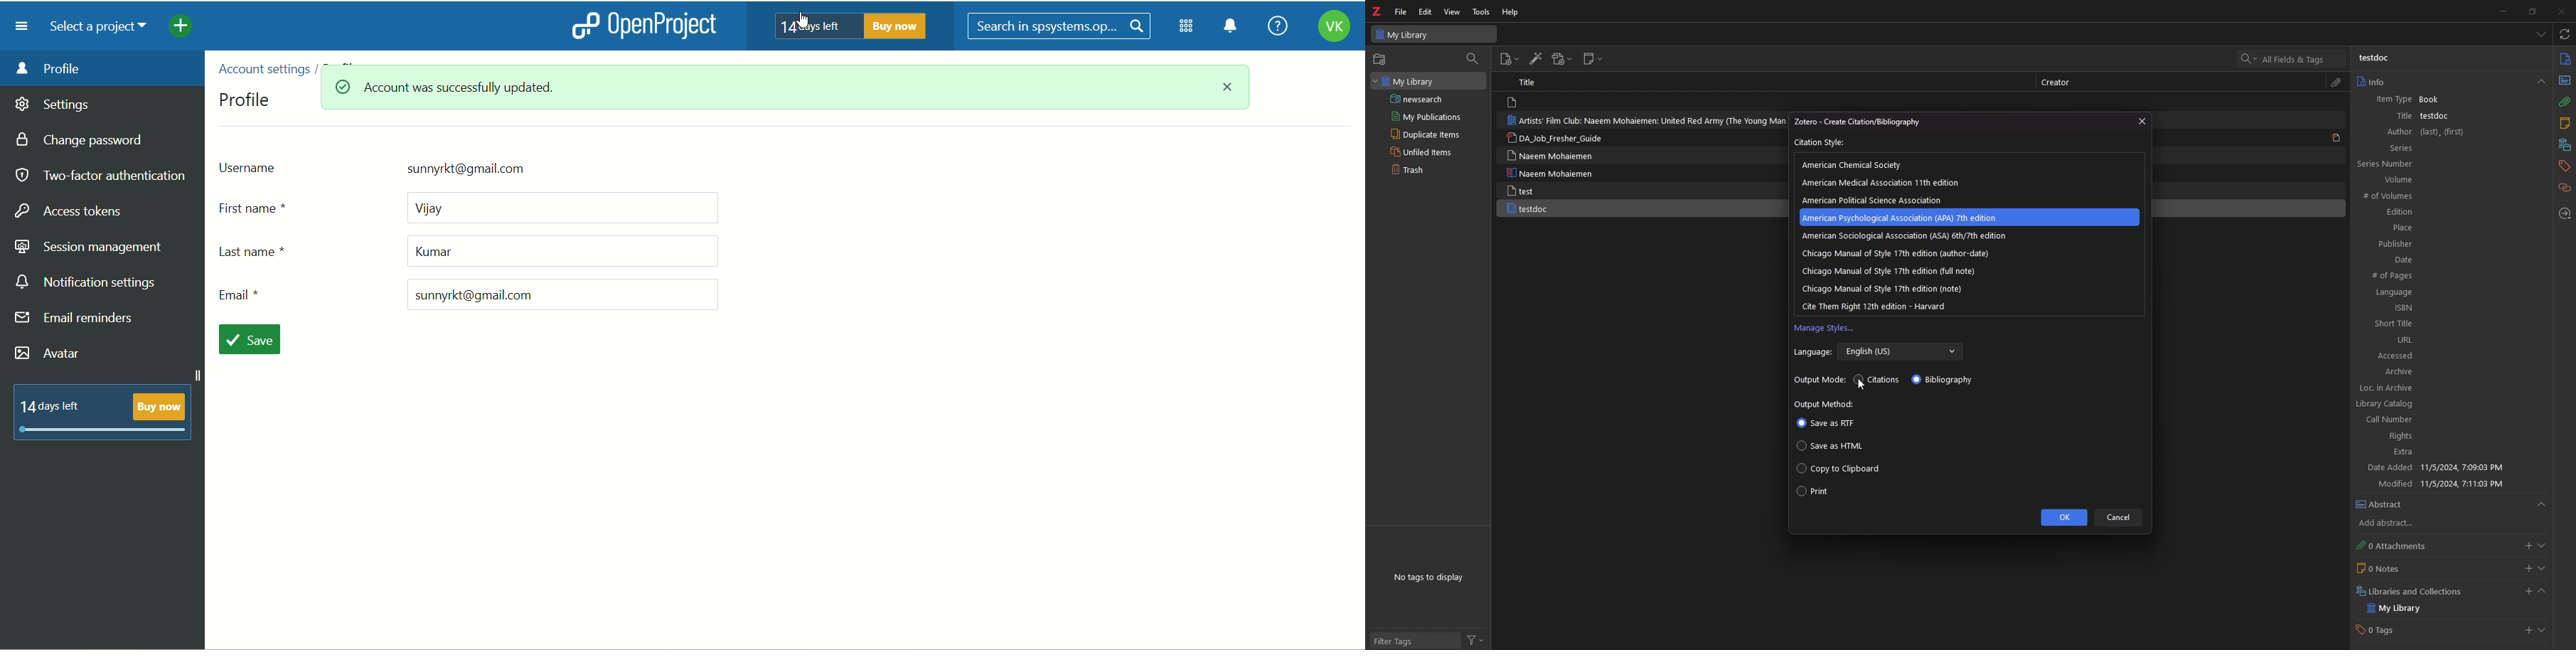  I want to click on cite them right 12th edition harvard, so click(1877, 305).